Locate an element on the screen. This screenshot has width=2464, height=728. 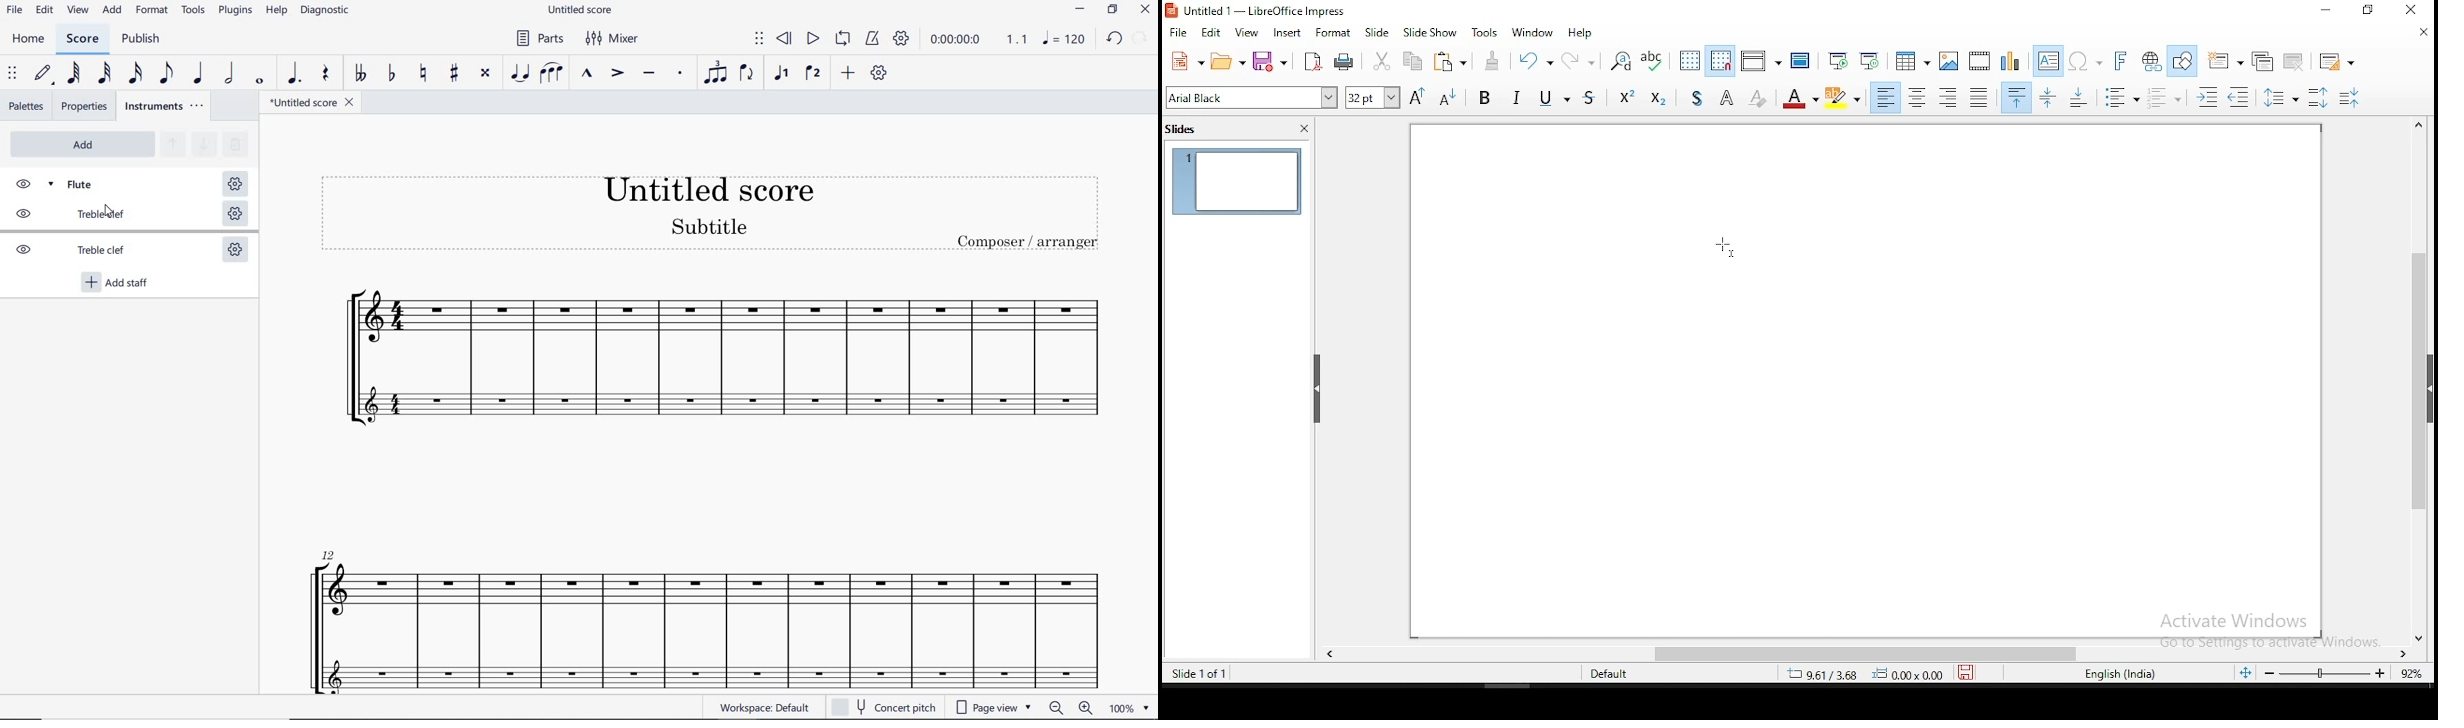
close is located at coordinates (1304, 129).